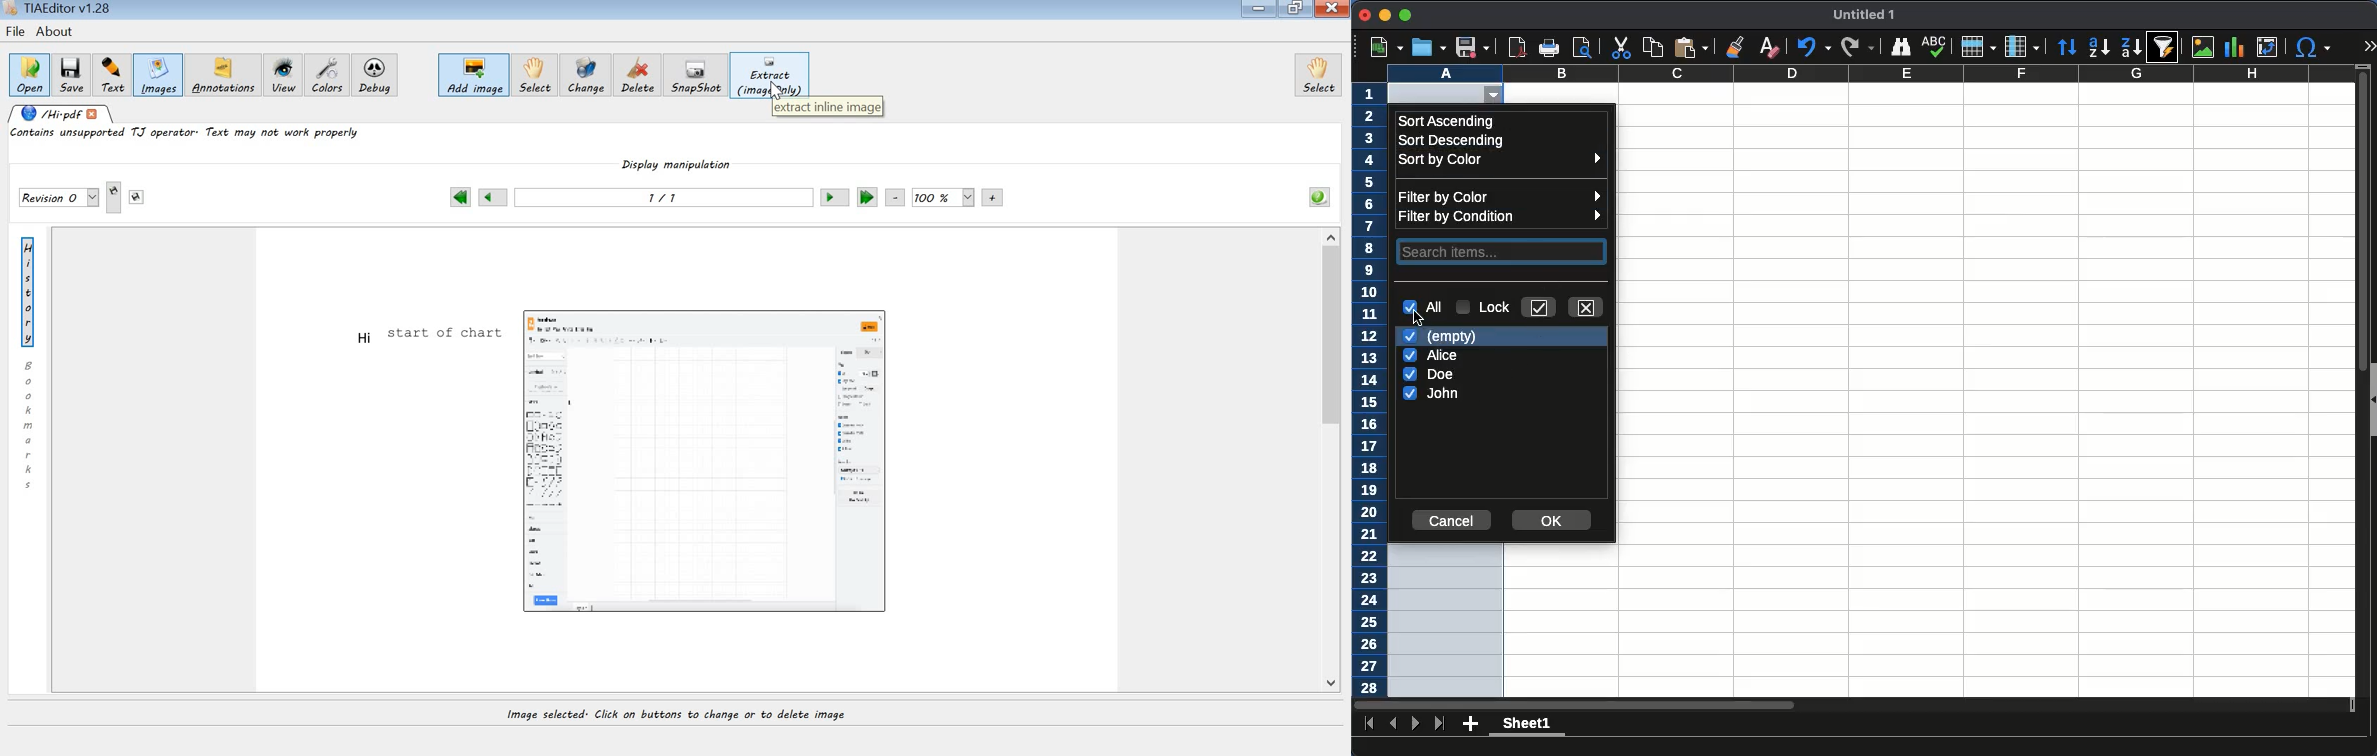 This screenshot has width=2380, height=756. I want to click on autofilter, so click(1498, 96).